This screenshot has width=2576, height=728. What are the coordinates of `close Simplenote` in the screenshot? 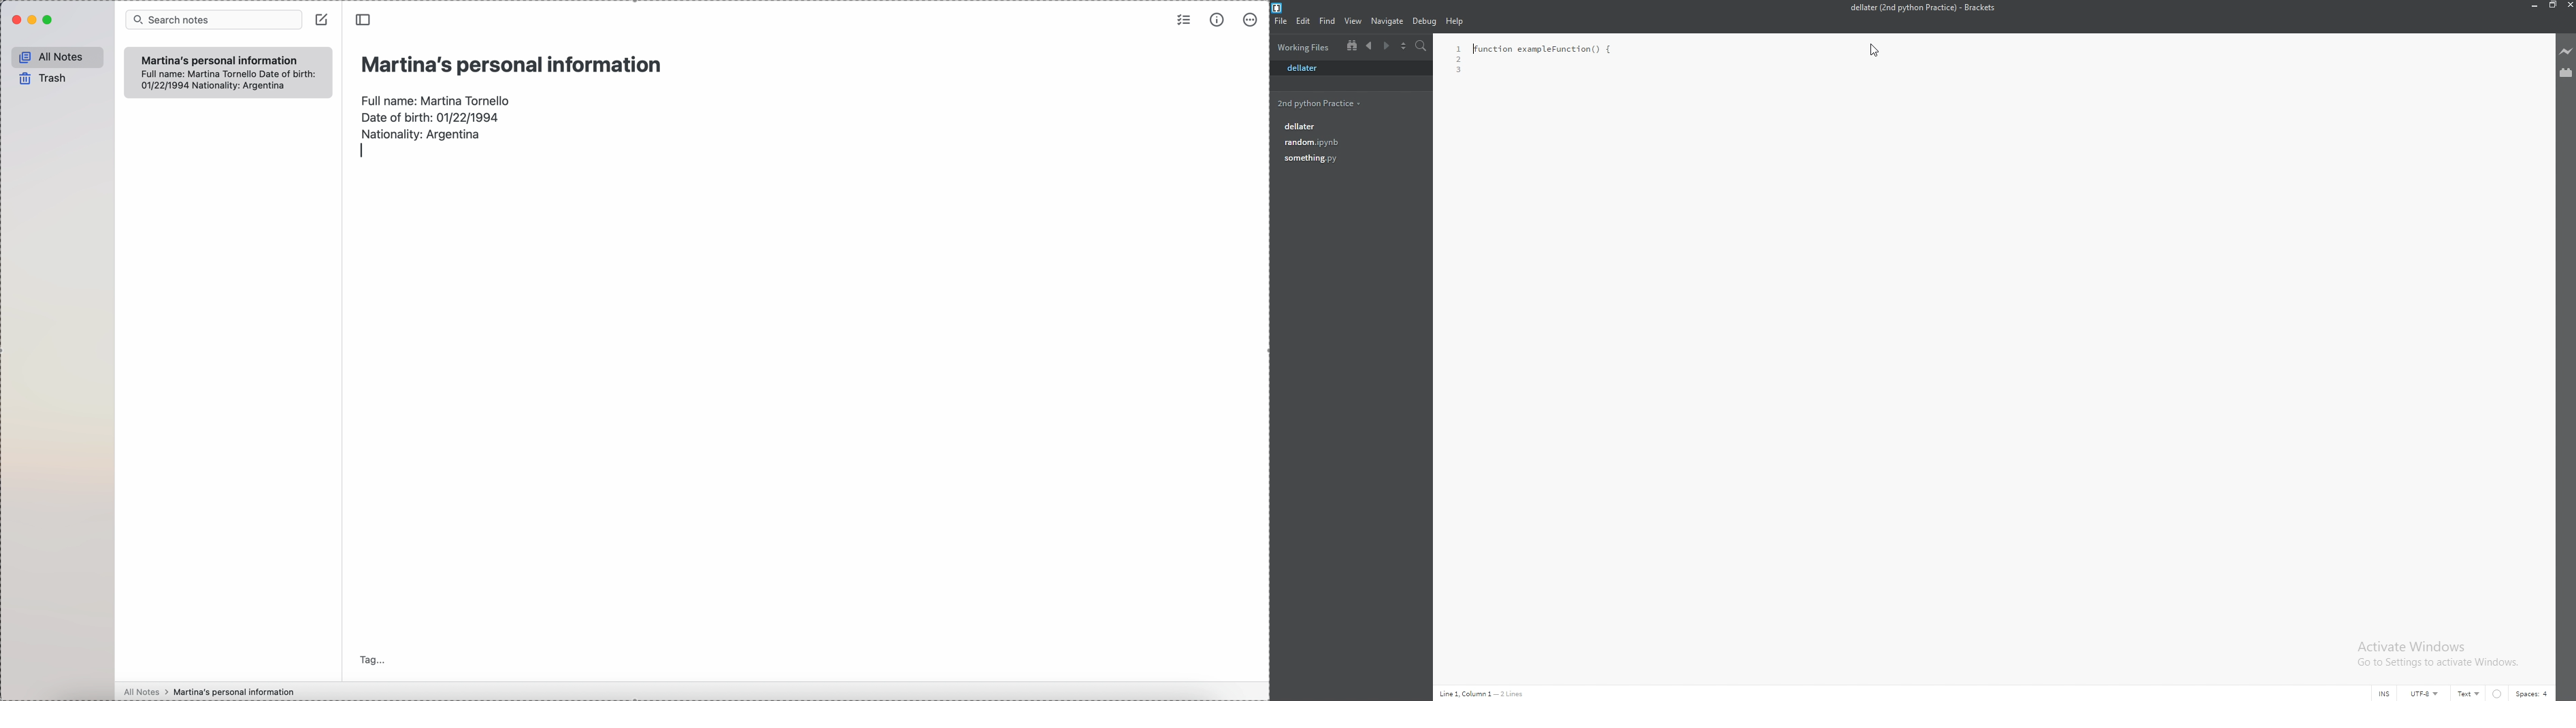 It's located at (15, 20).